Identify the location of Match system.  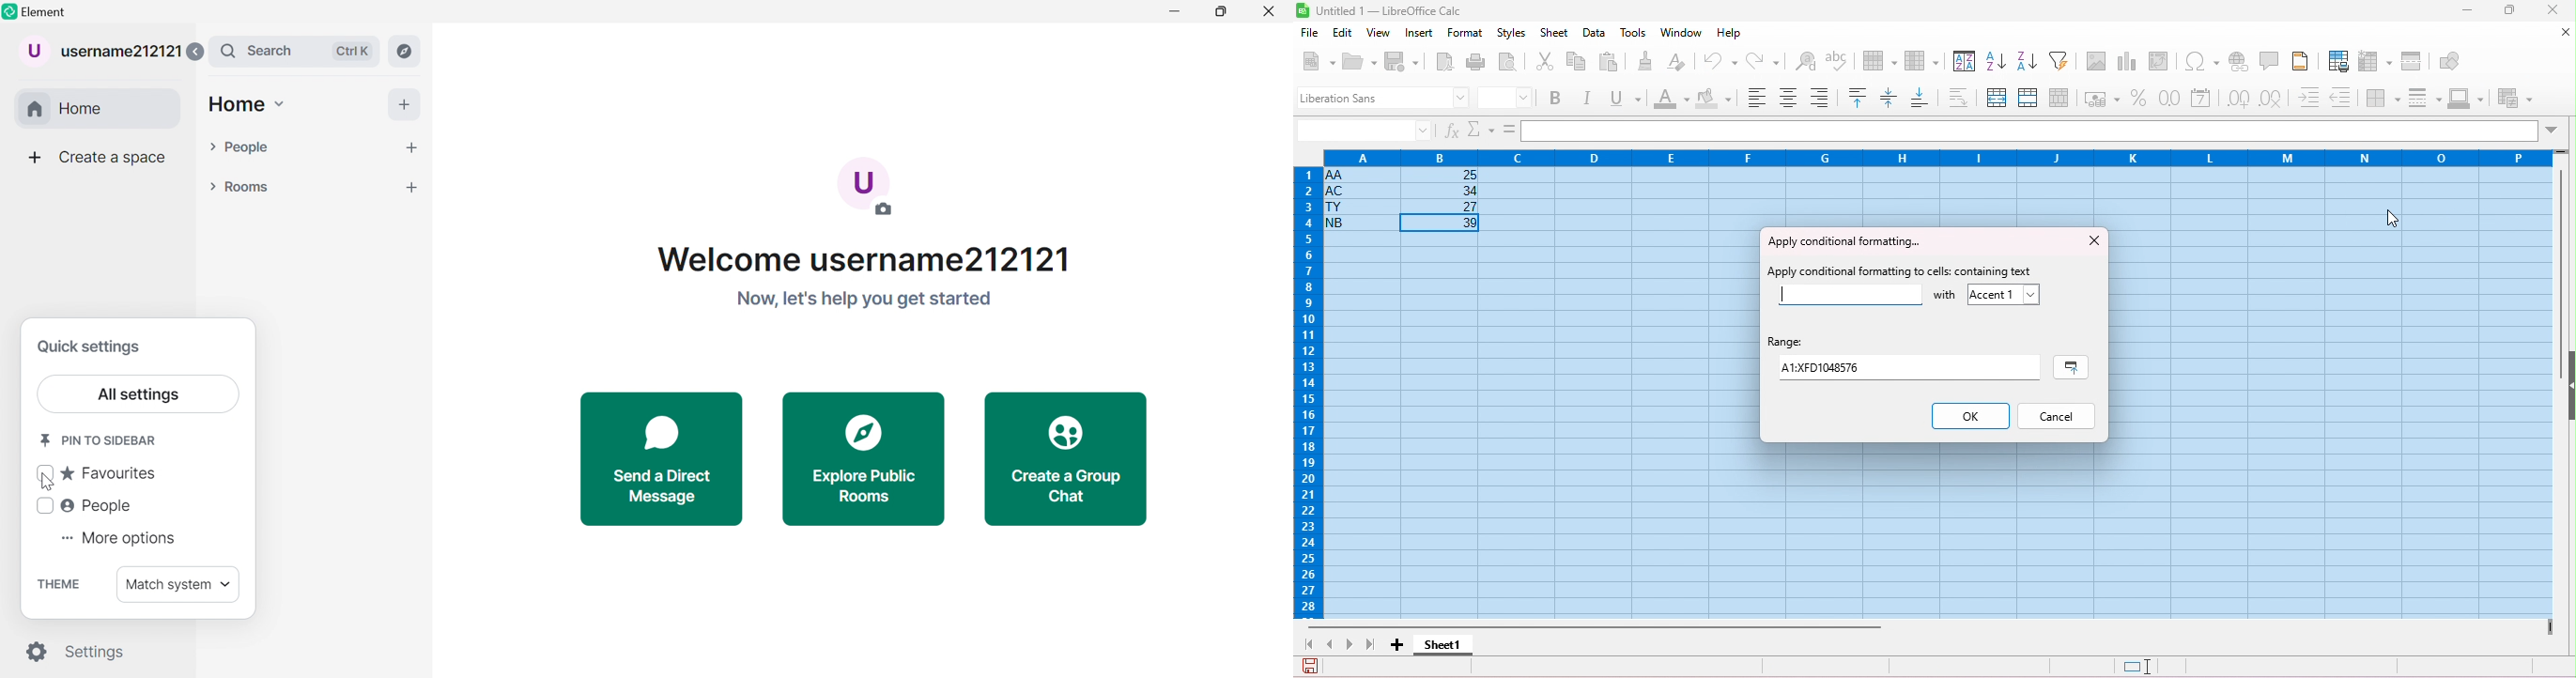
(180, 586).